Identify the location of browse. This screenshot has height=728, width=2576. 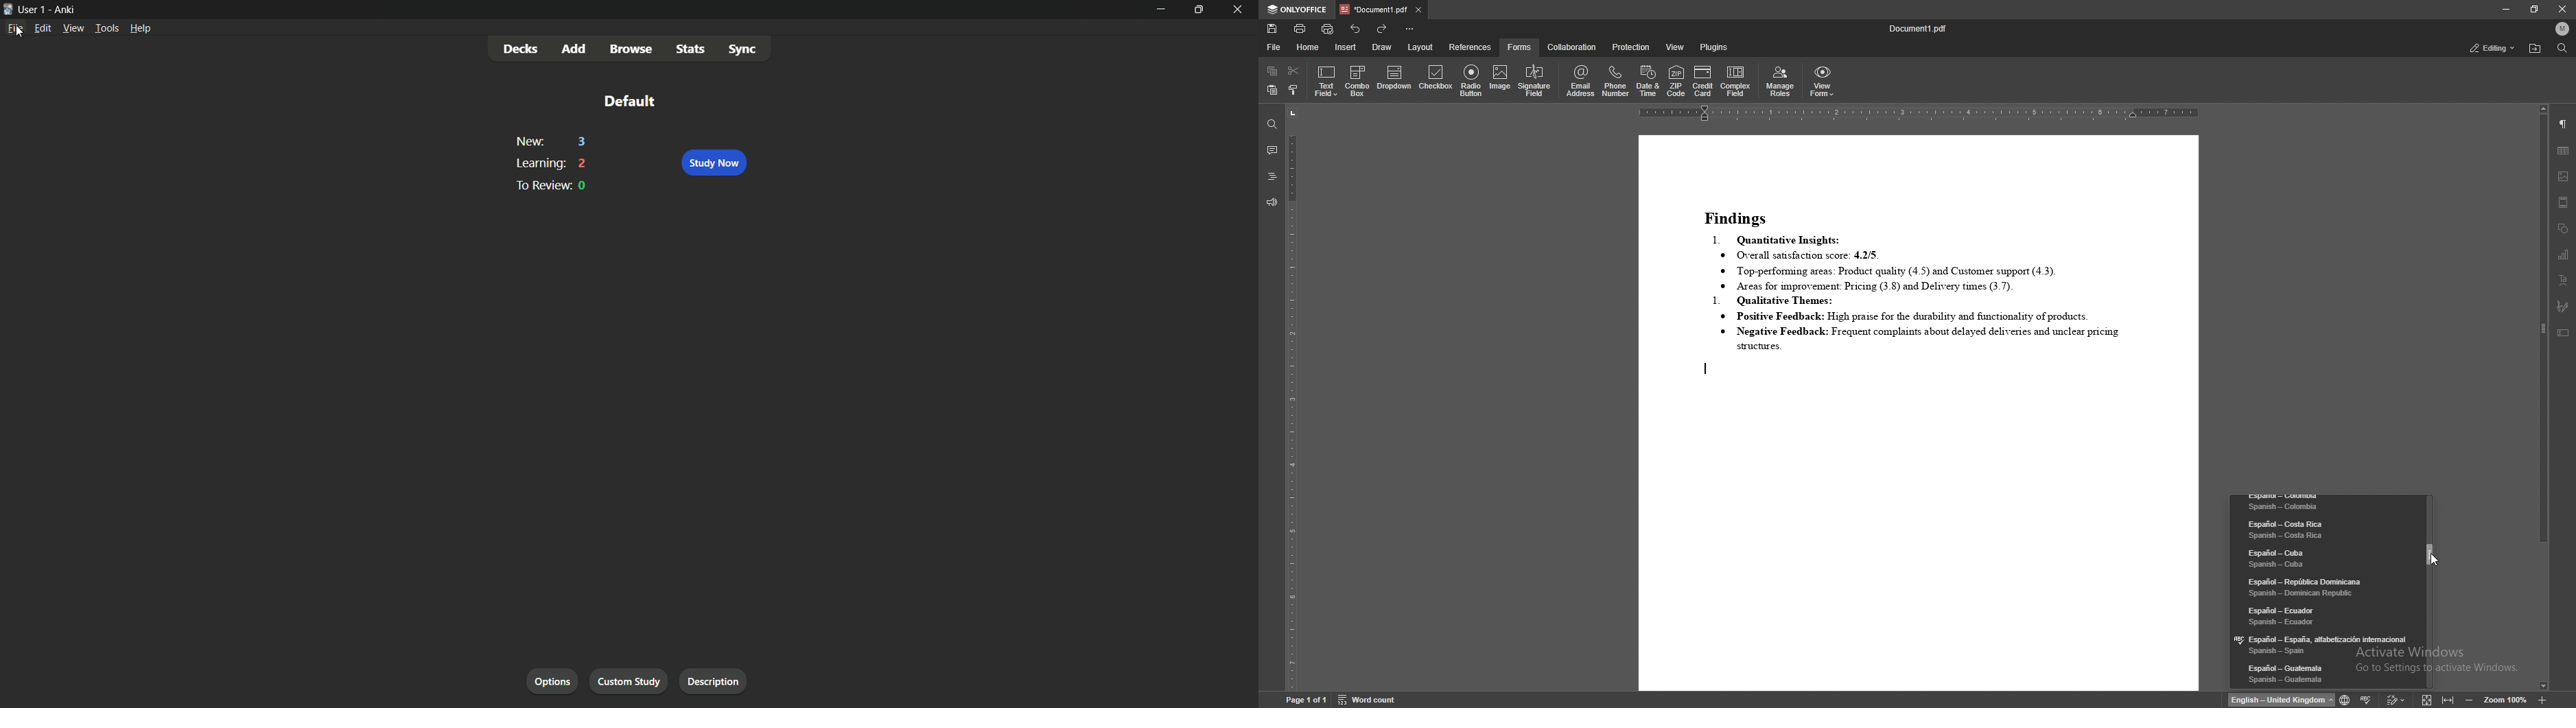
(631, 50).